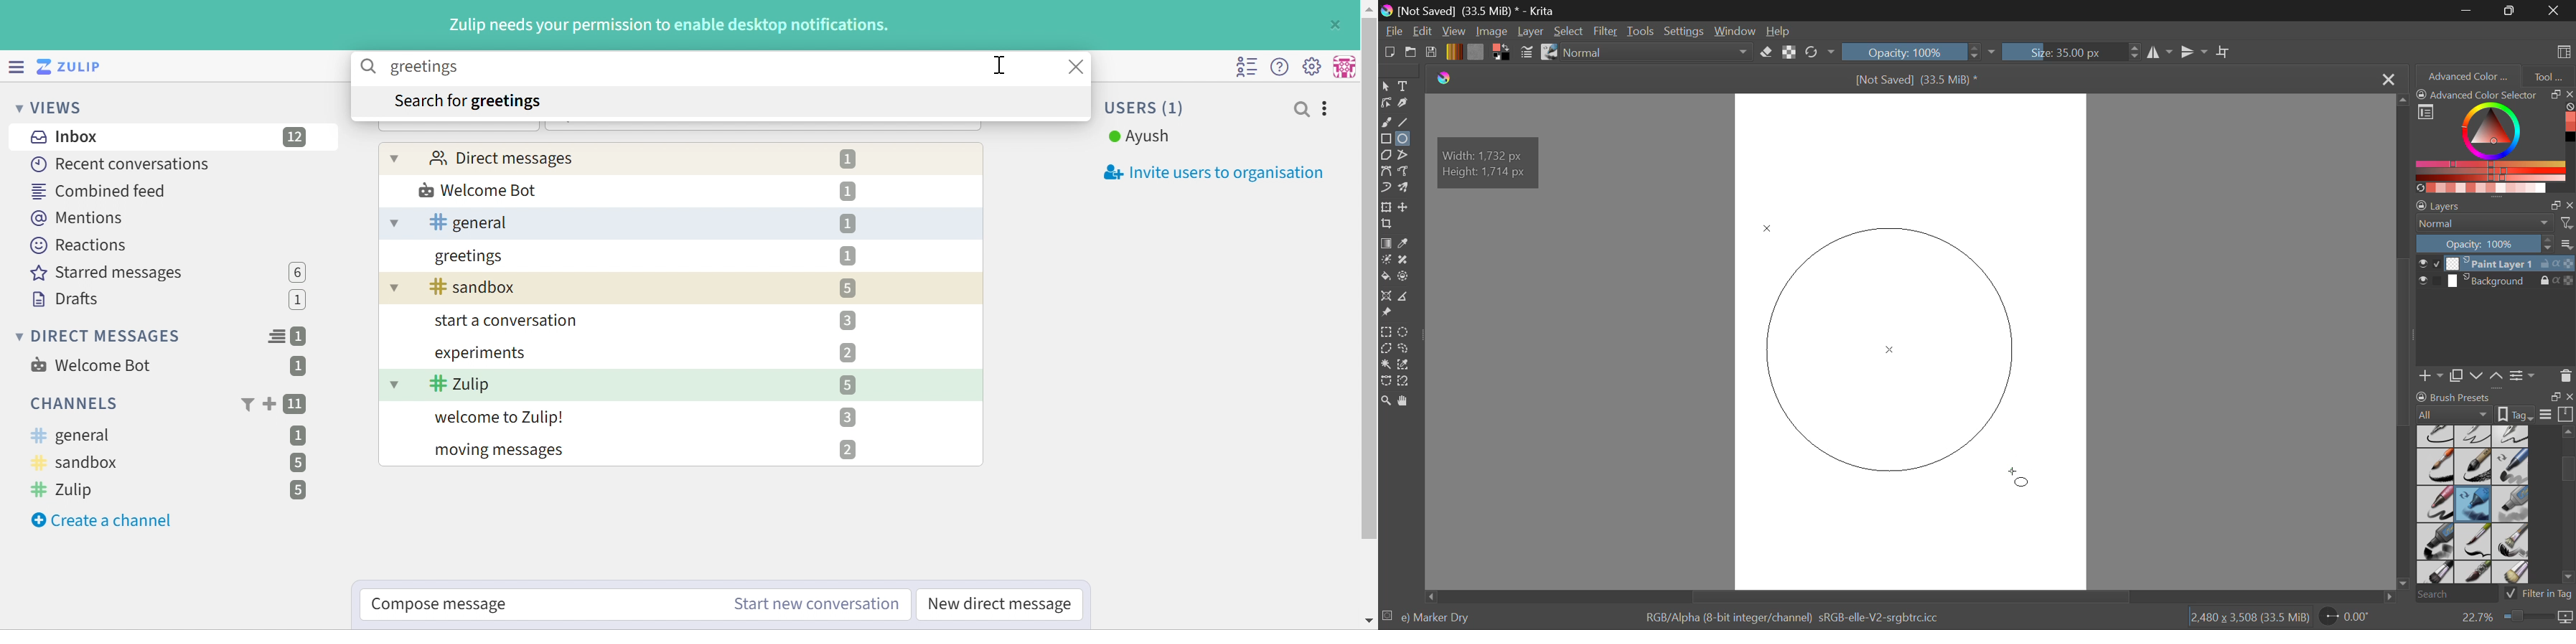  I want to click on Krita Logo, so click(1443, 79).